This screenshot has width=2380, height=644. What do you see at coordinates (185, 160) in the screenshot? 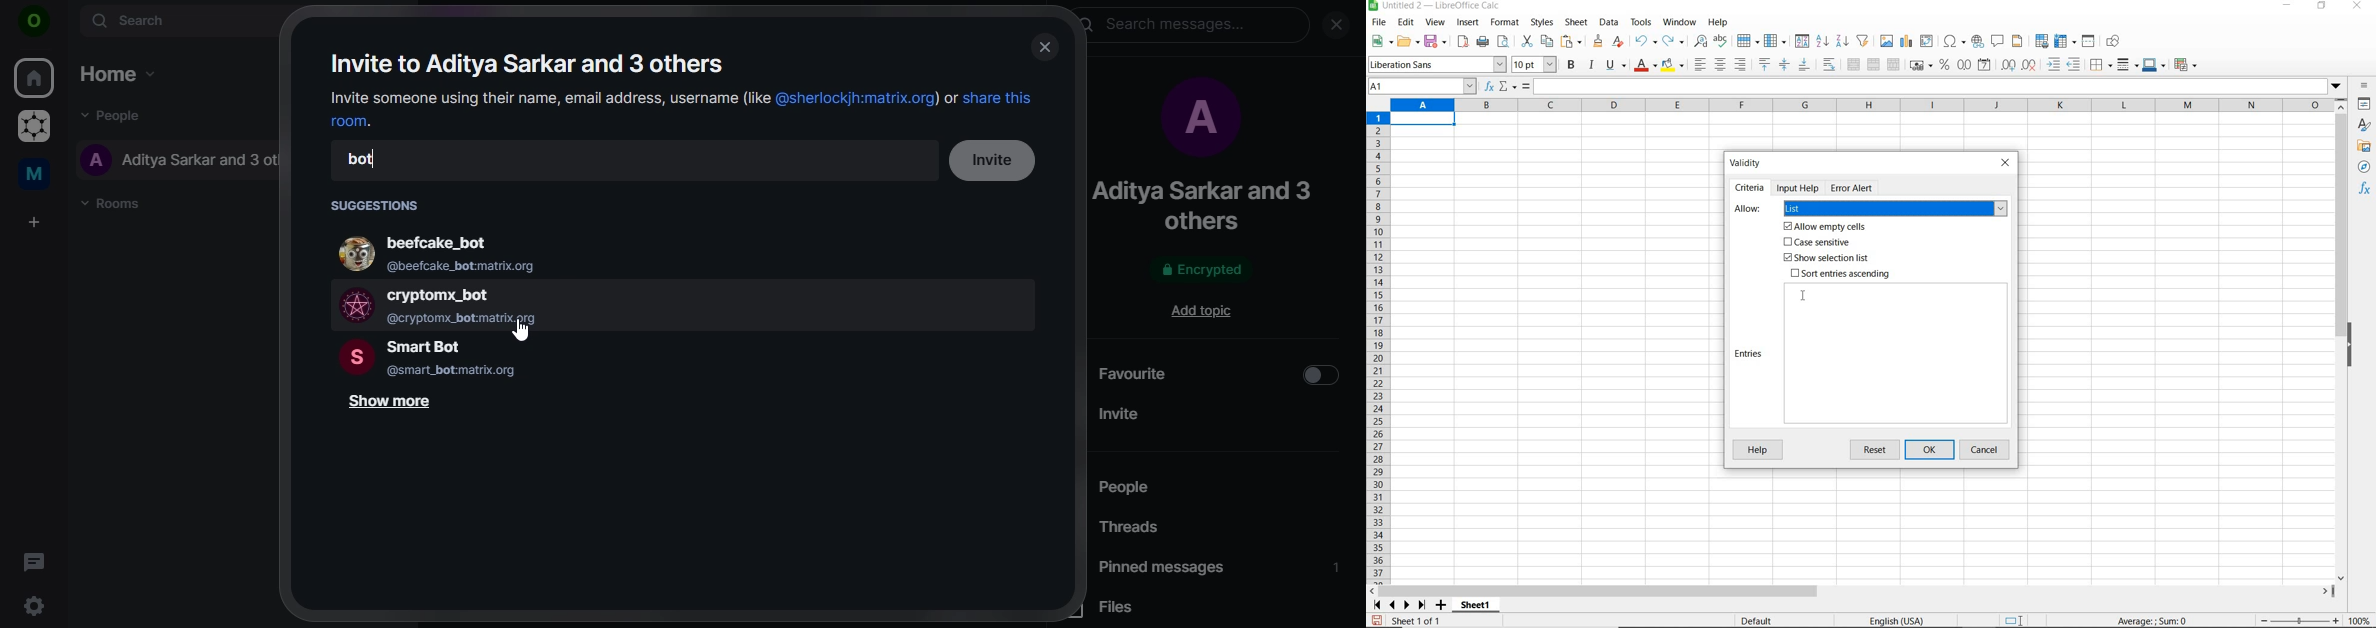
I see `aditya sarkar and 3 others` at bounding box center [185, 160].